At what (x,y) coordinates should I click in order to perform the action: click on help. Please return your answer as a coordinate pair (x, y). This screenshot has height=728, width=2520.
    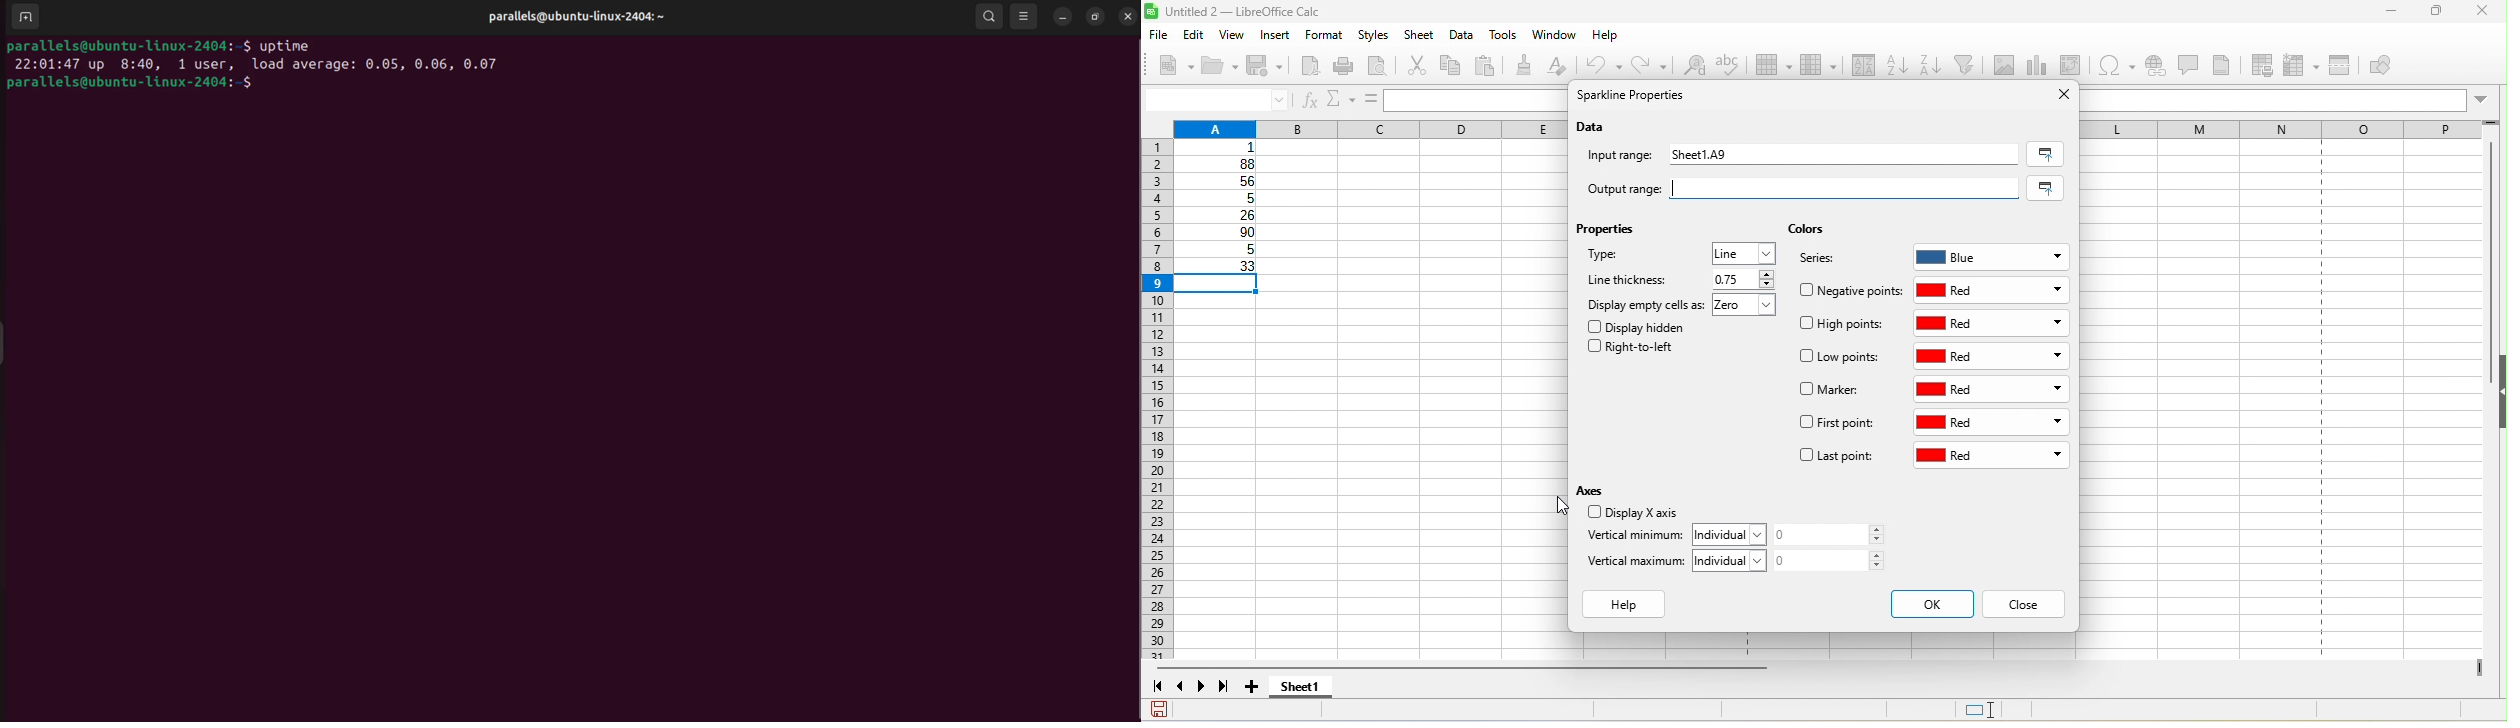
    Looking at the image, I should click on (1629, 605).